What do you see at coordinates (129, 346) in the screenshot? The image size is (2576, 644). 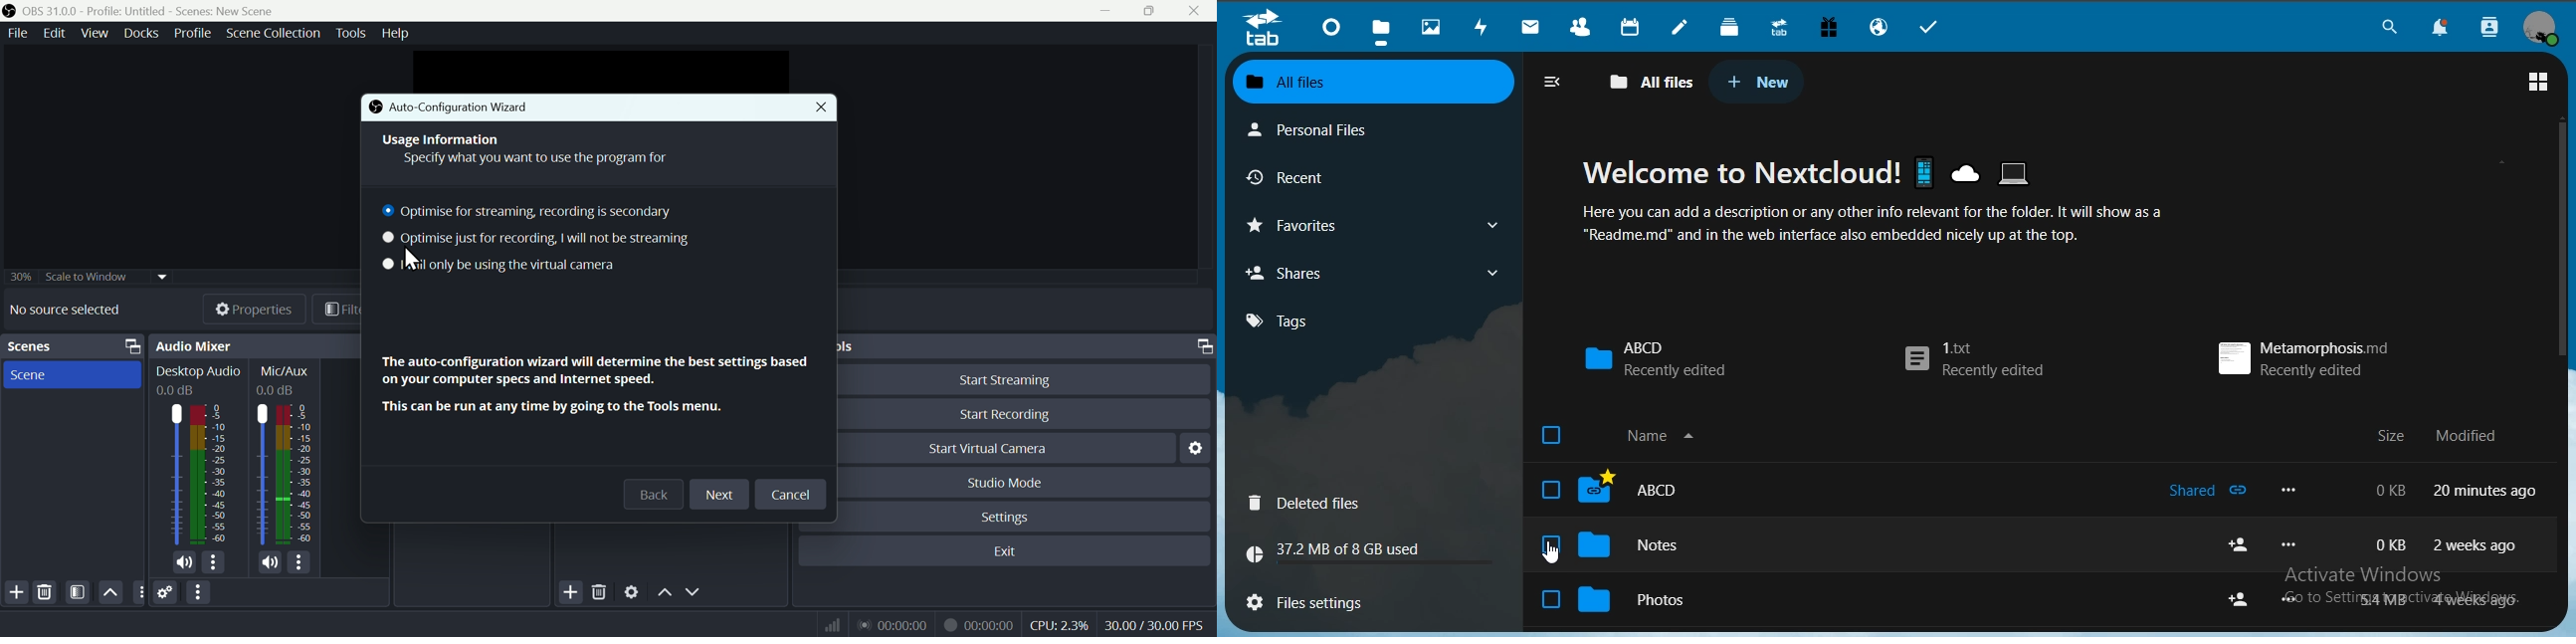 I see `screen resize` at bounding box center [129, 346].